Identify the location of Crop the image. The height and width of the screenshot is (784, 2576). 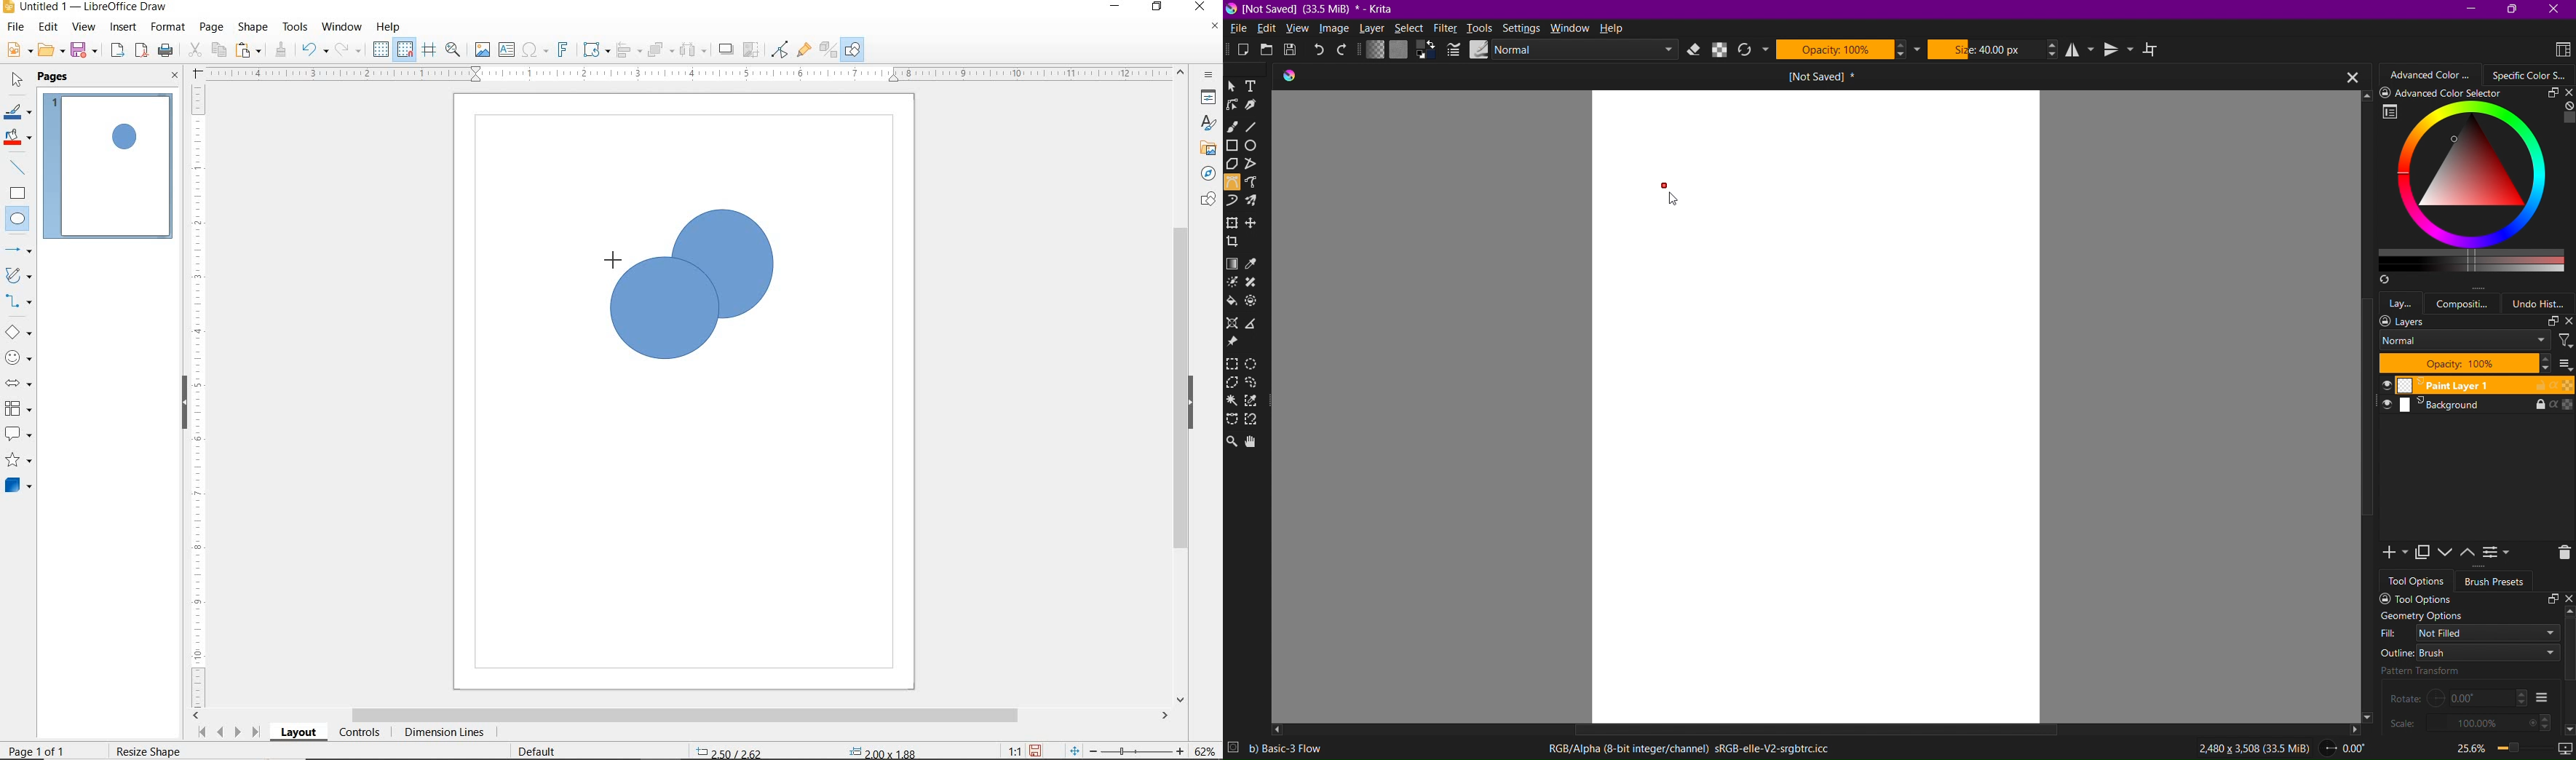
(1235, 242).